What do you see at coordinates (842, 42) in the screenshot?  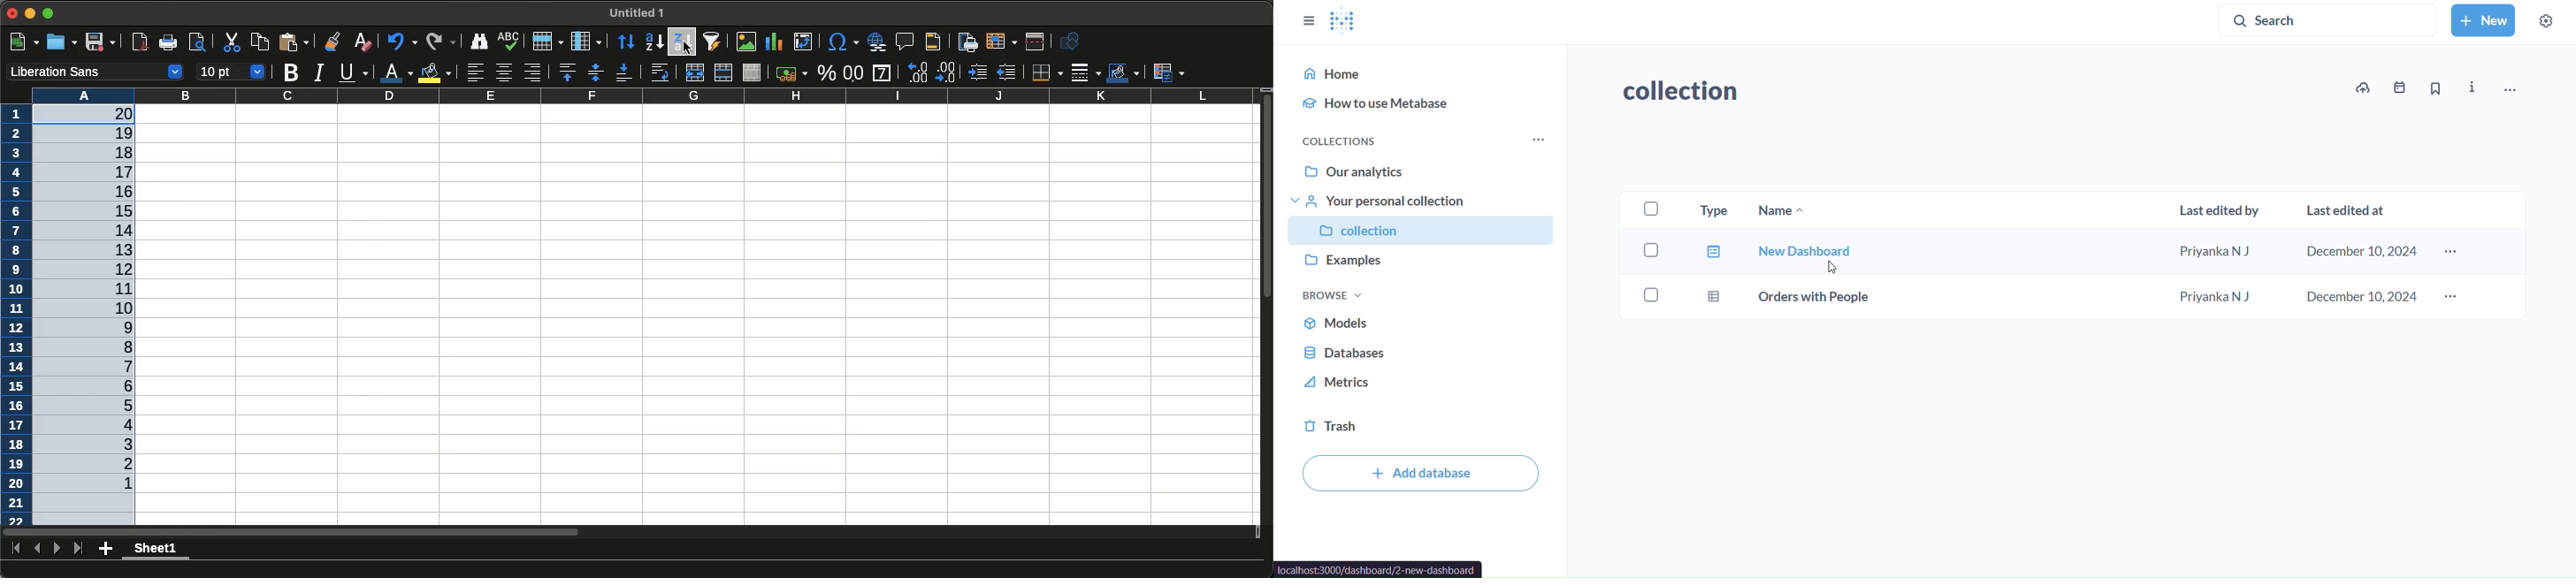 I see `Insert special characters` at bounding box center [842, 42].